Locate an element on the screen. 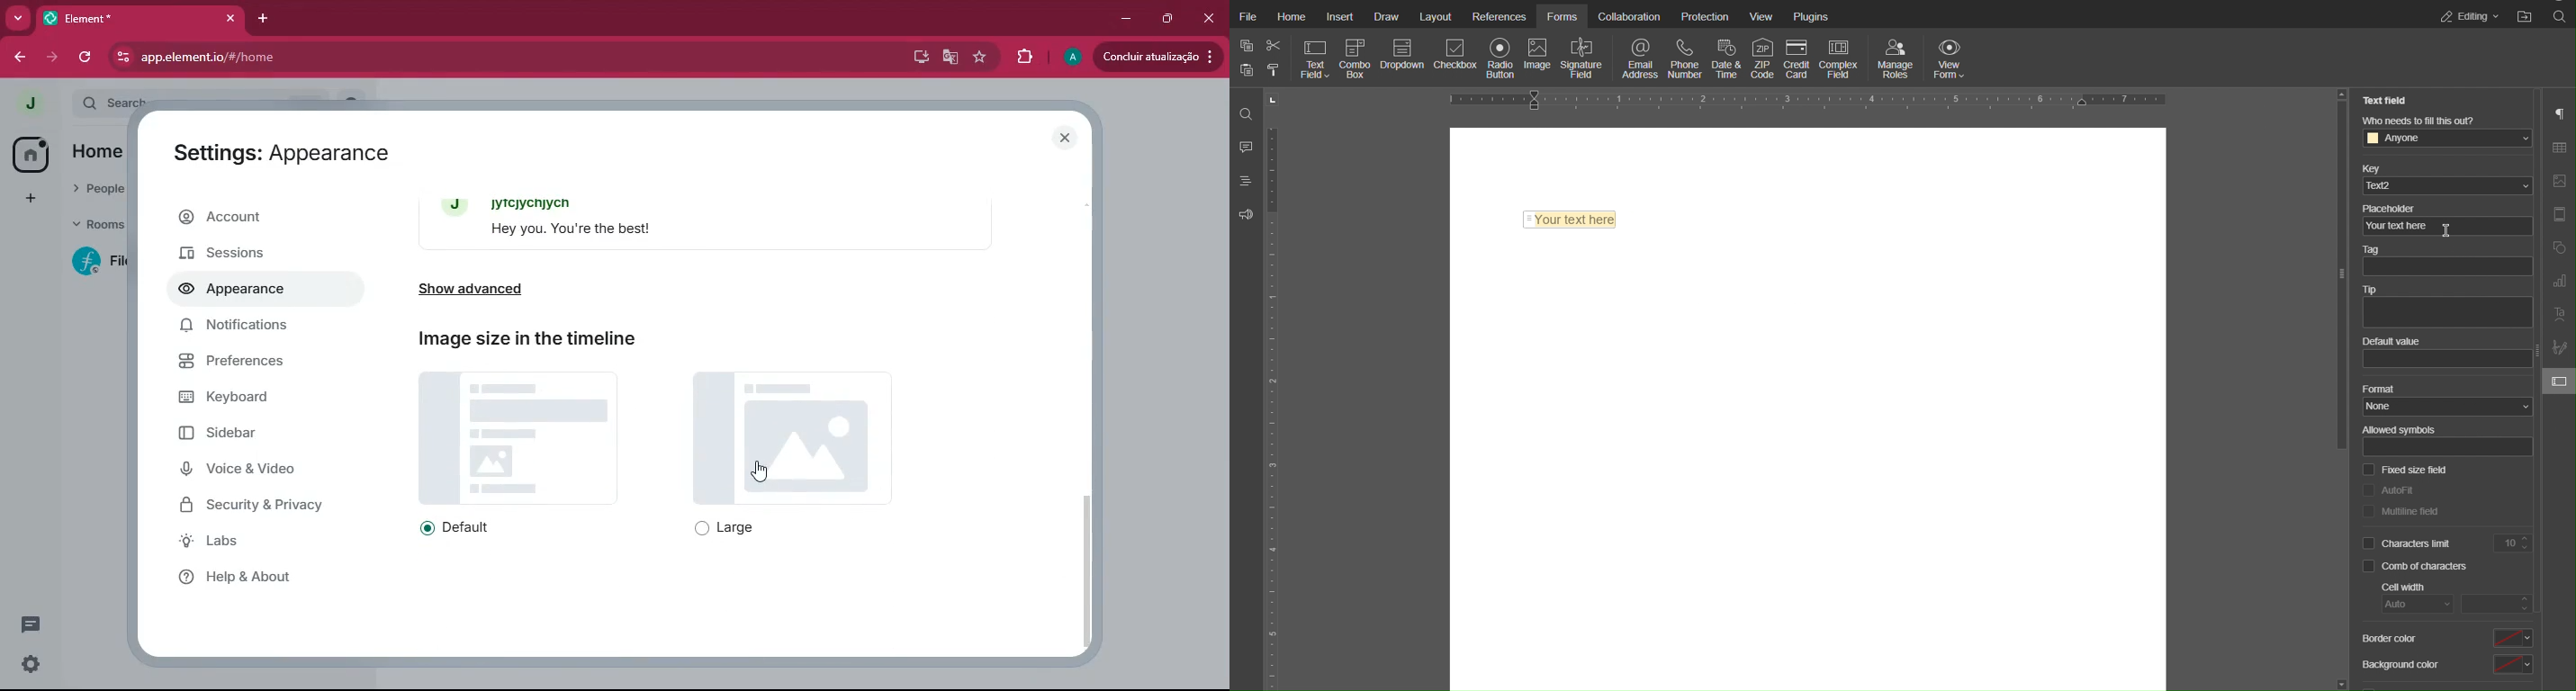  conversations is located at coordinates (23, 623).